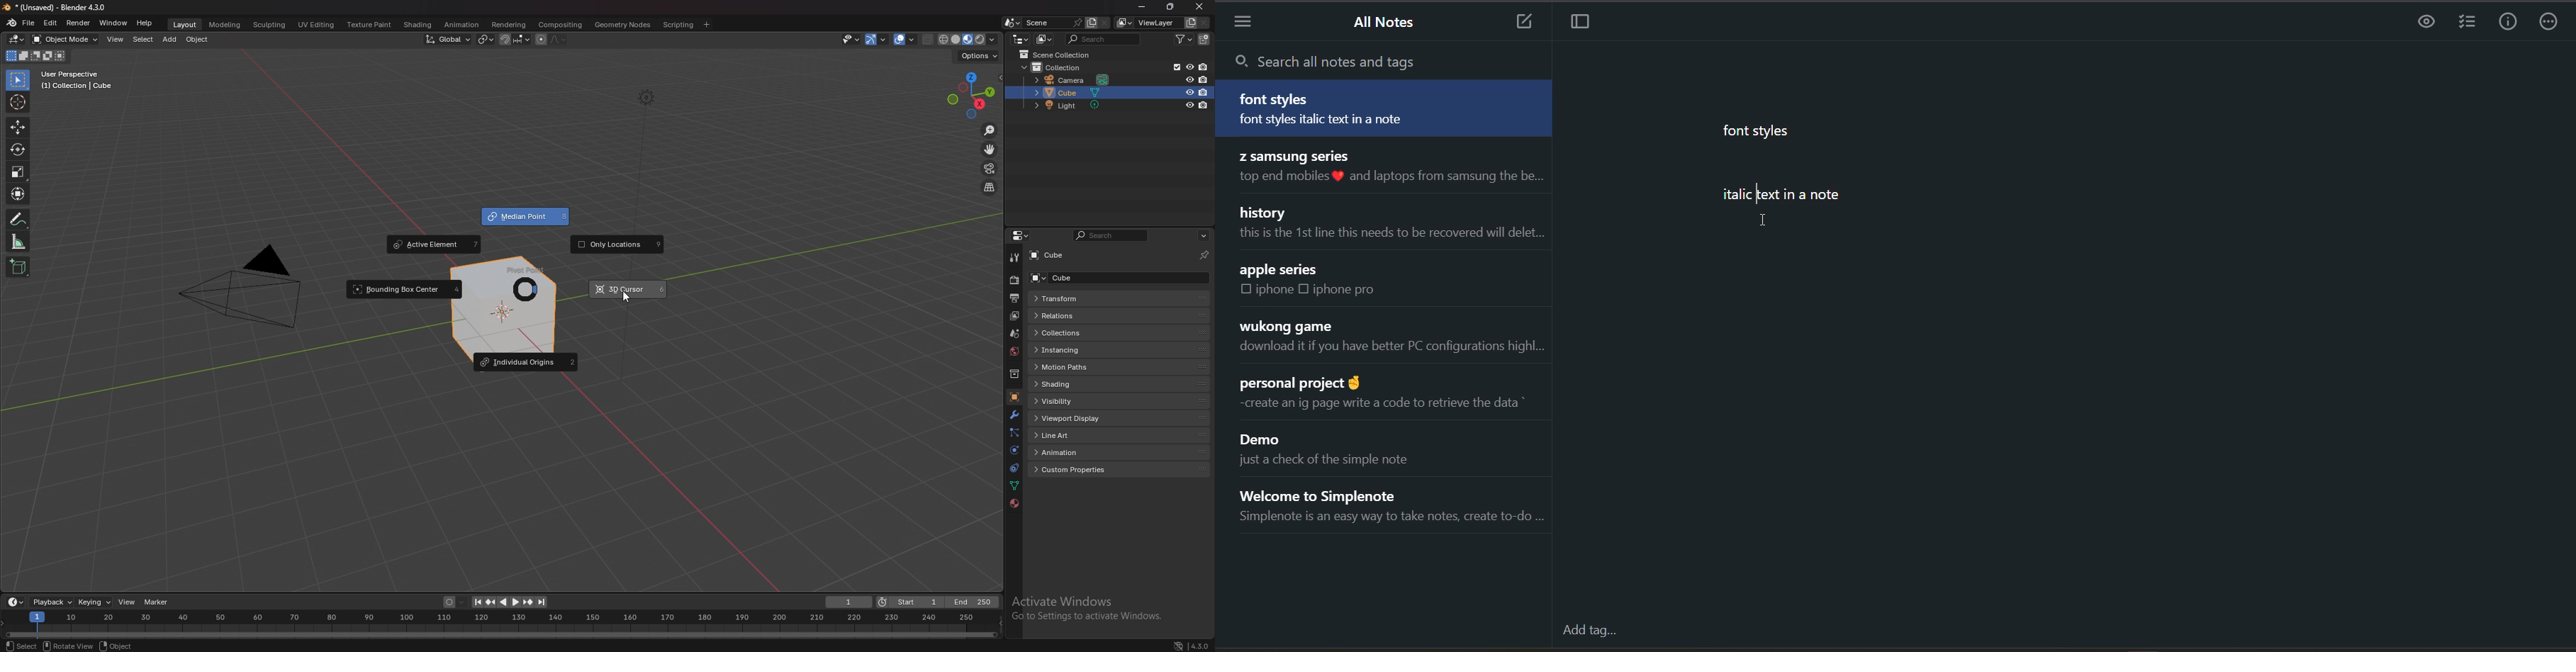 The image size is (2576, 672). What do you see at coordinates (1073, 417) in the screenshot?
I see `viewport display` at bounding box center [1073, 417].